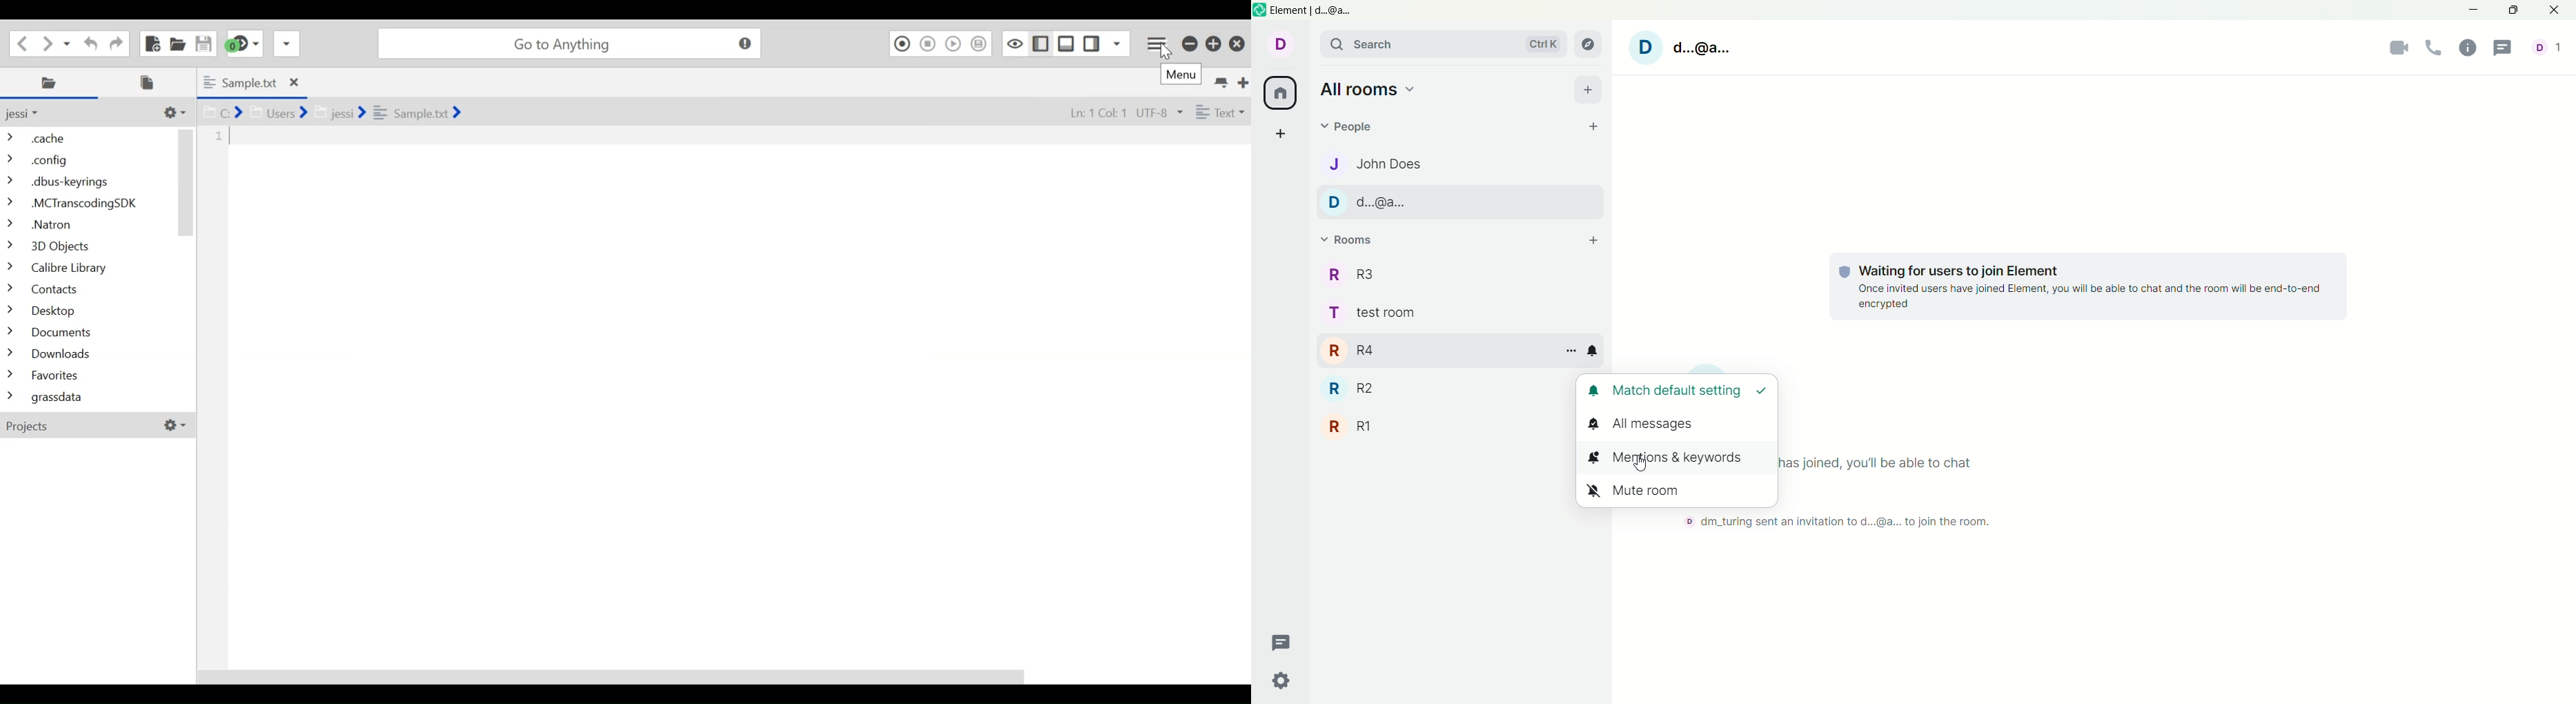 This screenshot has width=2576, height=728. Describe the element at coordinates (1281, 133) in the screenshot. I see `create a space` at that location.